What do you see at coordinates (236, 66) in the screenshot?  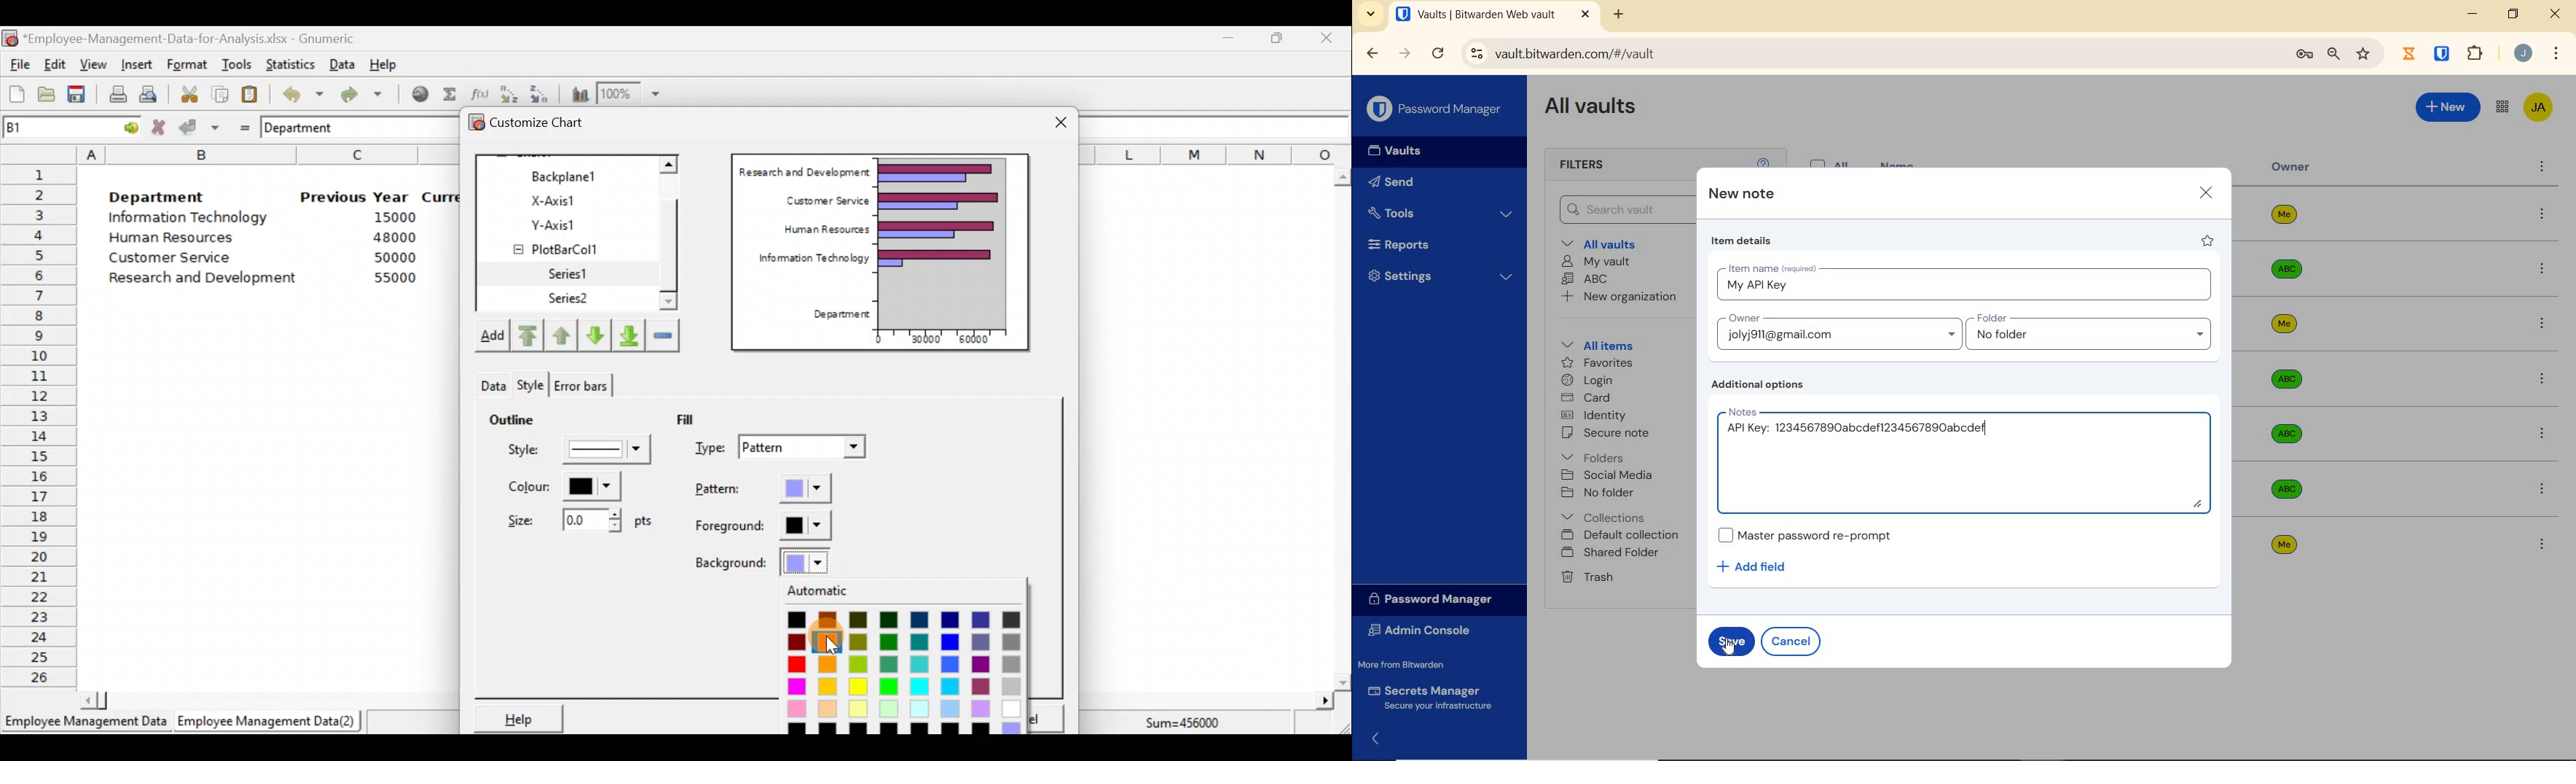 I see `Tools` at bounding box center [236, 66].